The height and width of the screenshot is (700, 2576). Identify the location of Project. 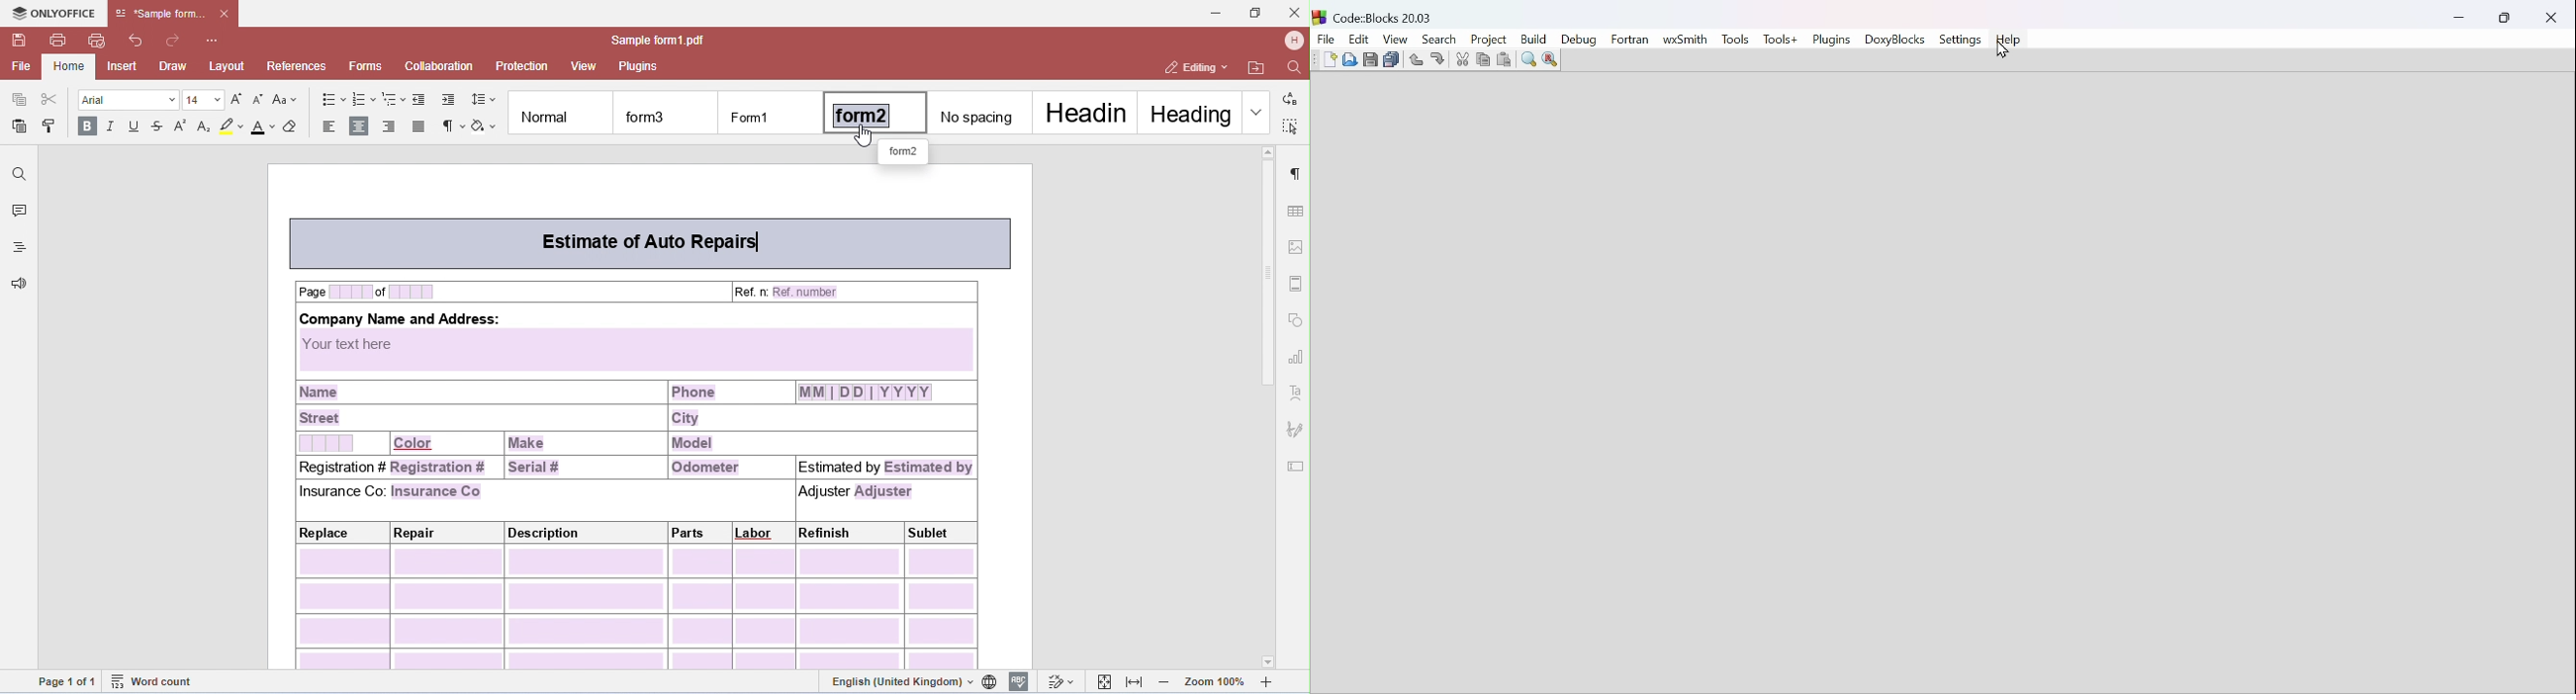
(1487, 39).